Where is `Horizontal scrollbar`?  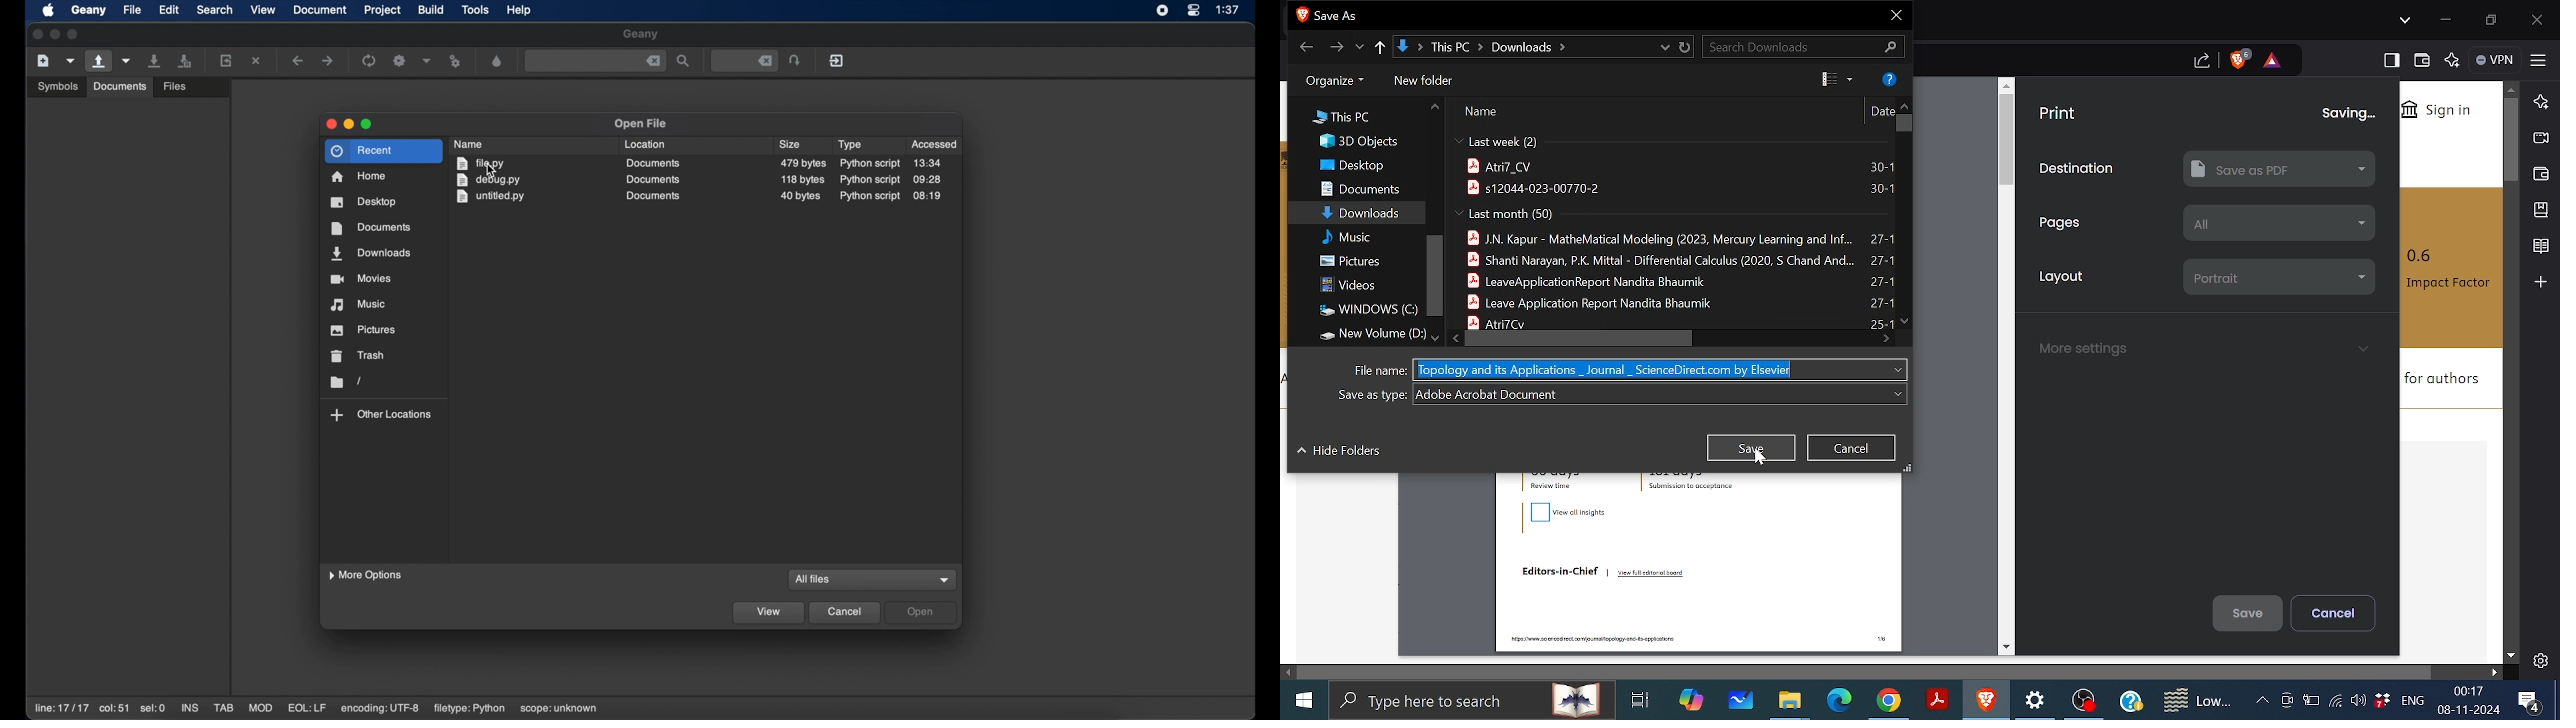
Horizontal scrollbar is located at coordinates (1868, 673).